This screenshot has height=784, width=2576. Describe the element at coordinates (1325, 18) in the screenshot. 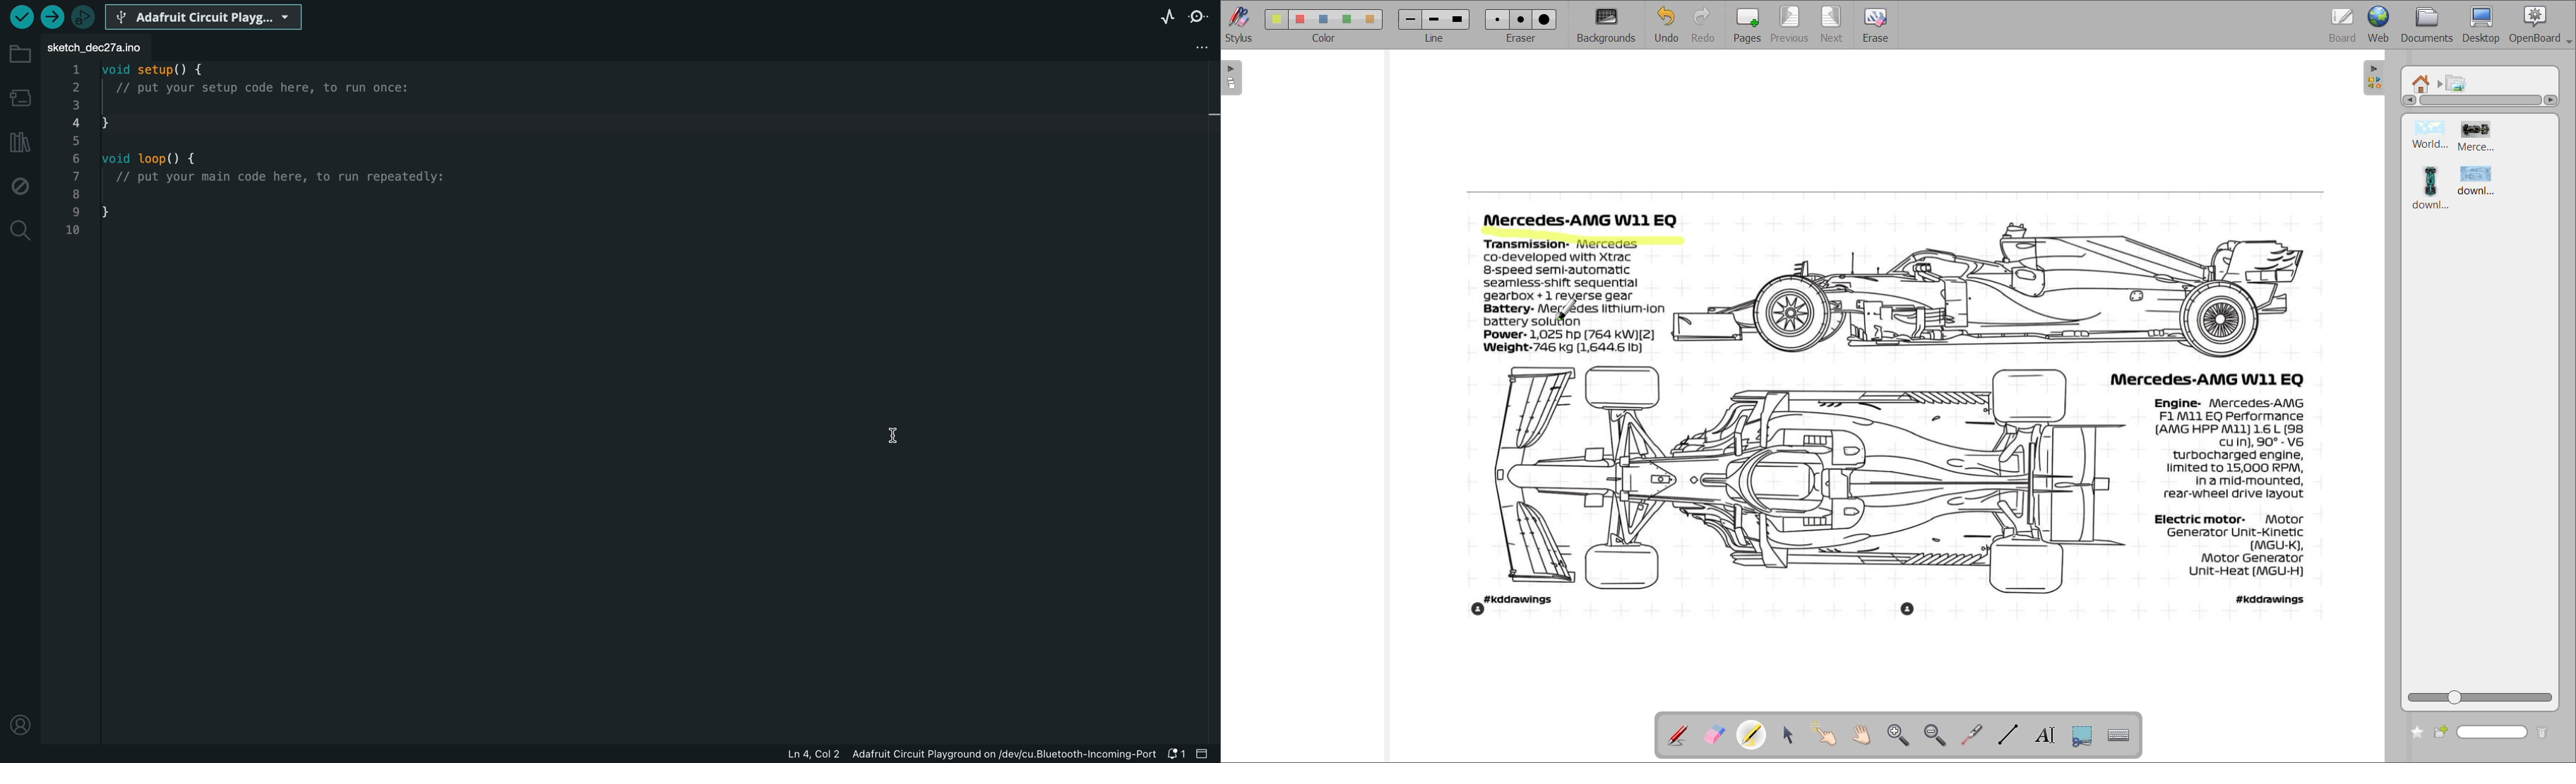

I see `color 3` at that location.